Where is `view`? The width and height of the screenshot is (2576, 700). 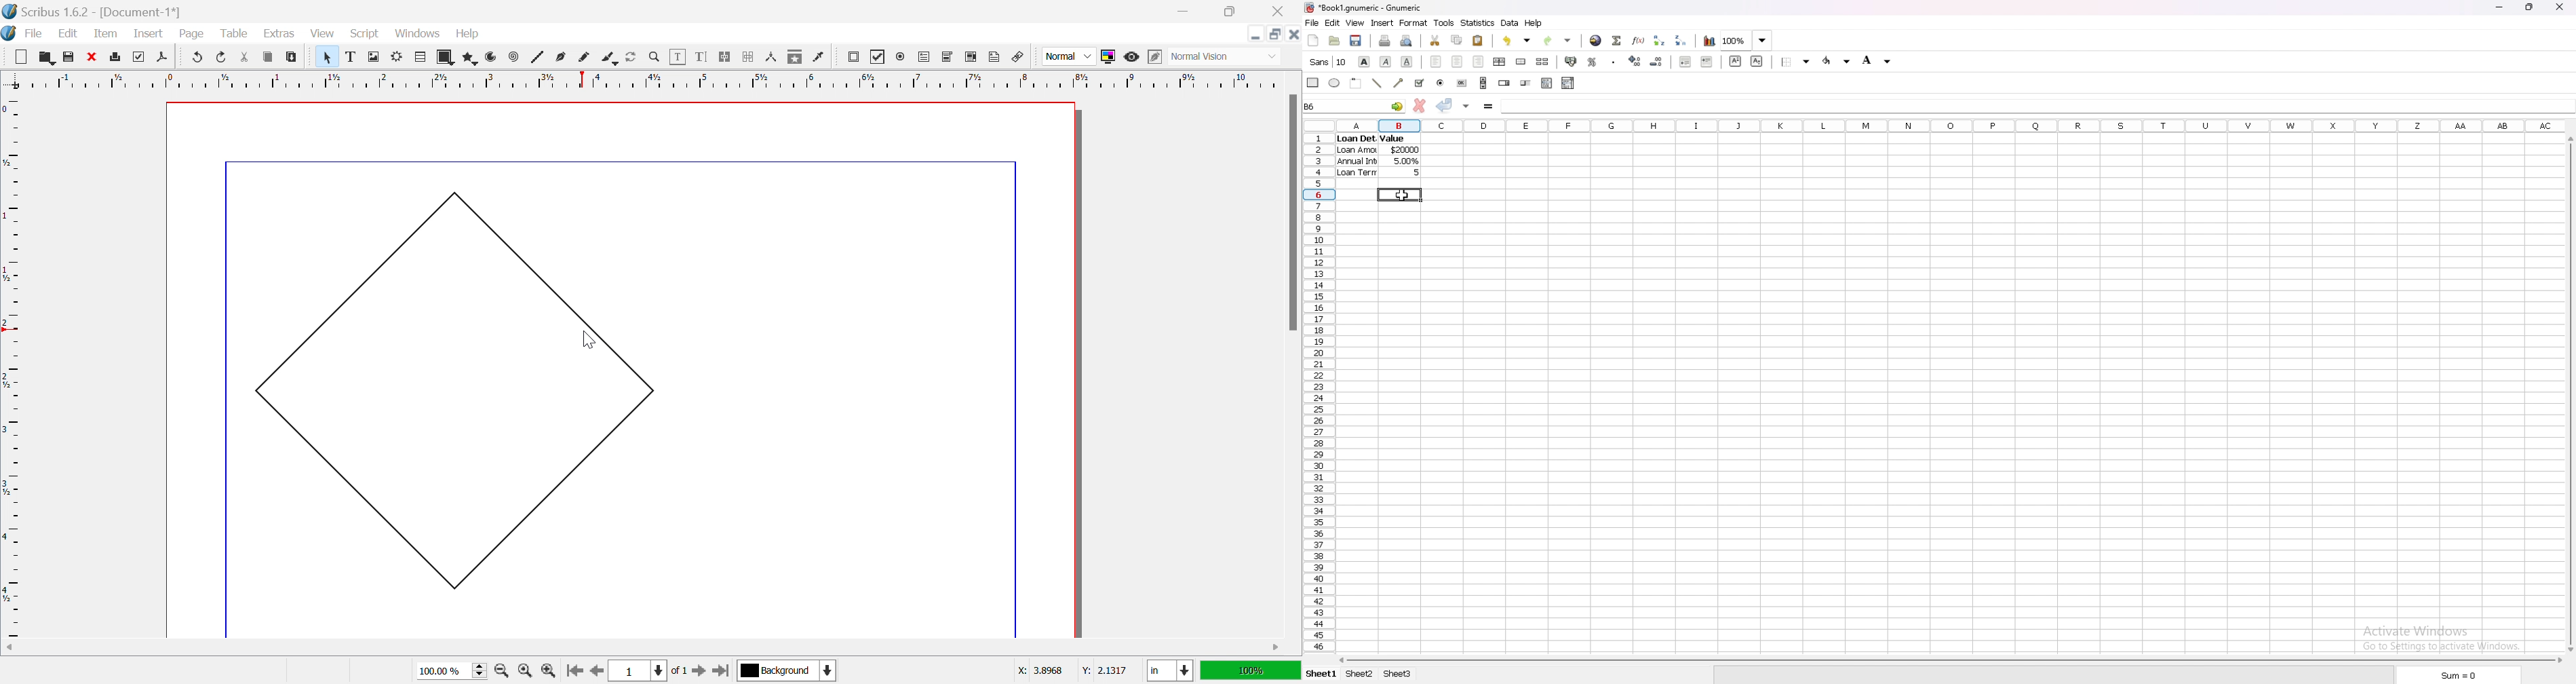 view is located at coordinates (1356, 23).